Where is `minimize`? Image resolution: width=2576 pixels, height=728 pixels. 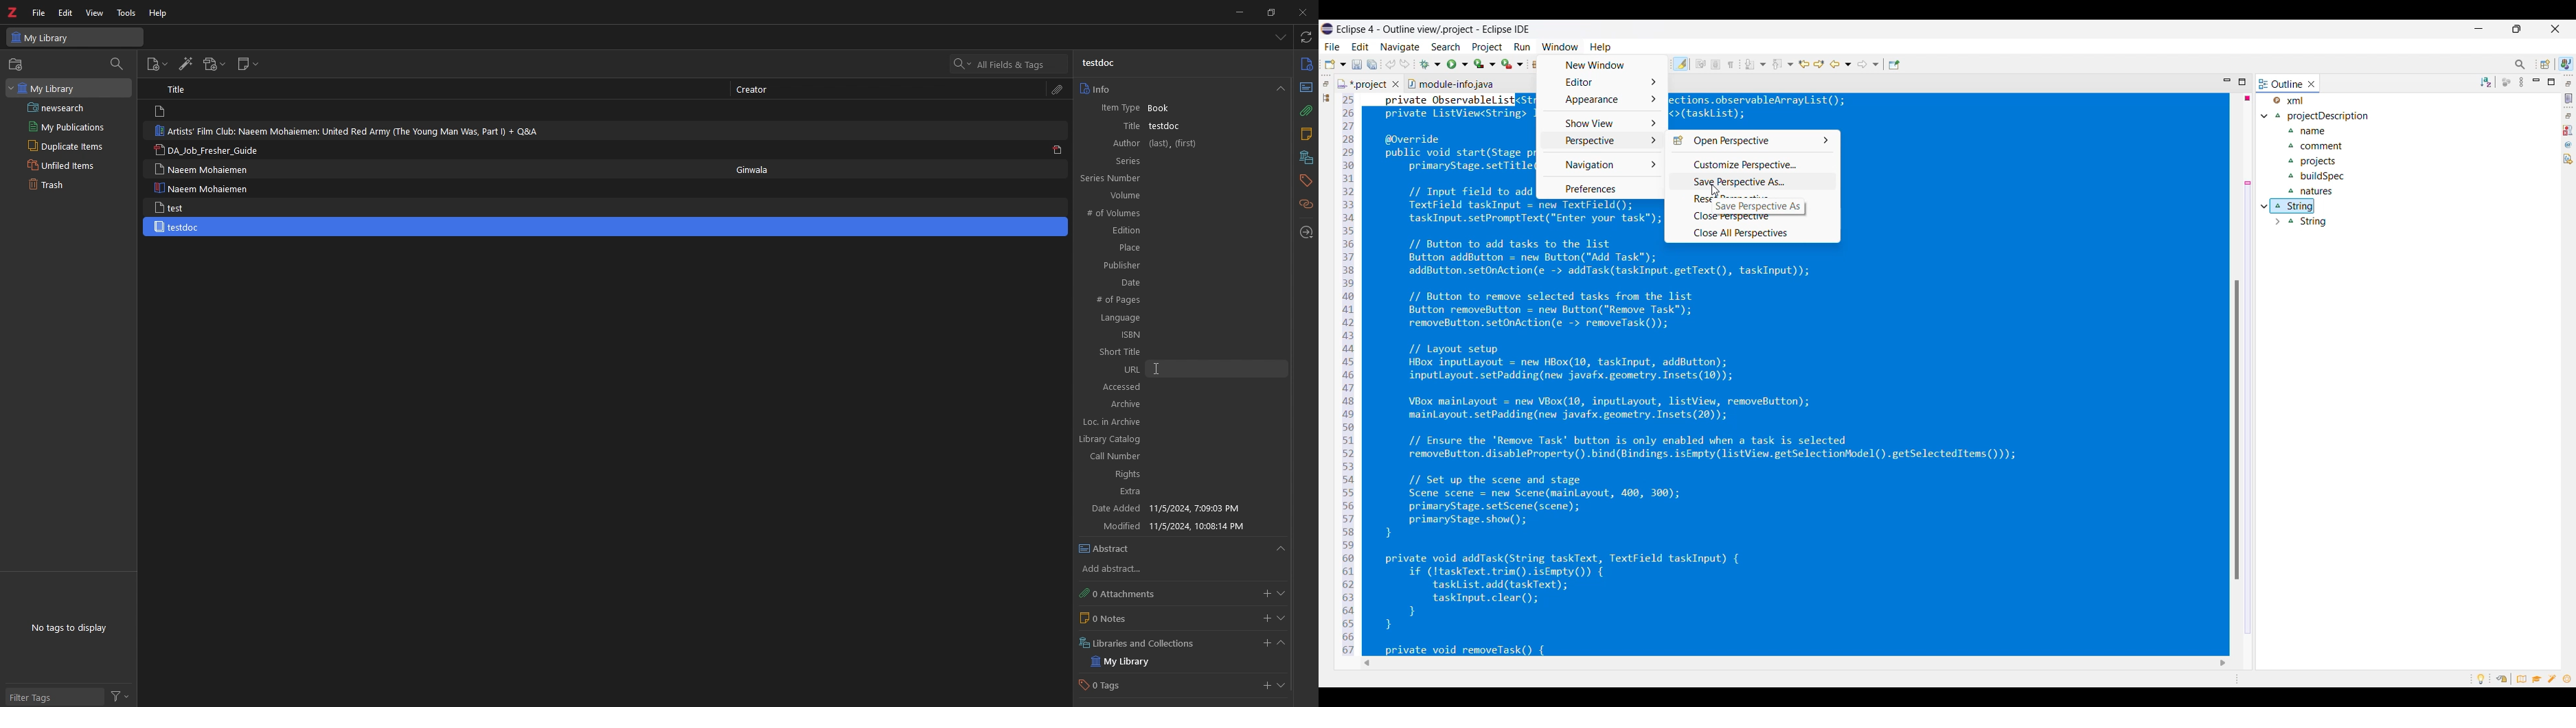 minimize is located at coordinates (1238, 12).